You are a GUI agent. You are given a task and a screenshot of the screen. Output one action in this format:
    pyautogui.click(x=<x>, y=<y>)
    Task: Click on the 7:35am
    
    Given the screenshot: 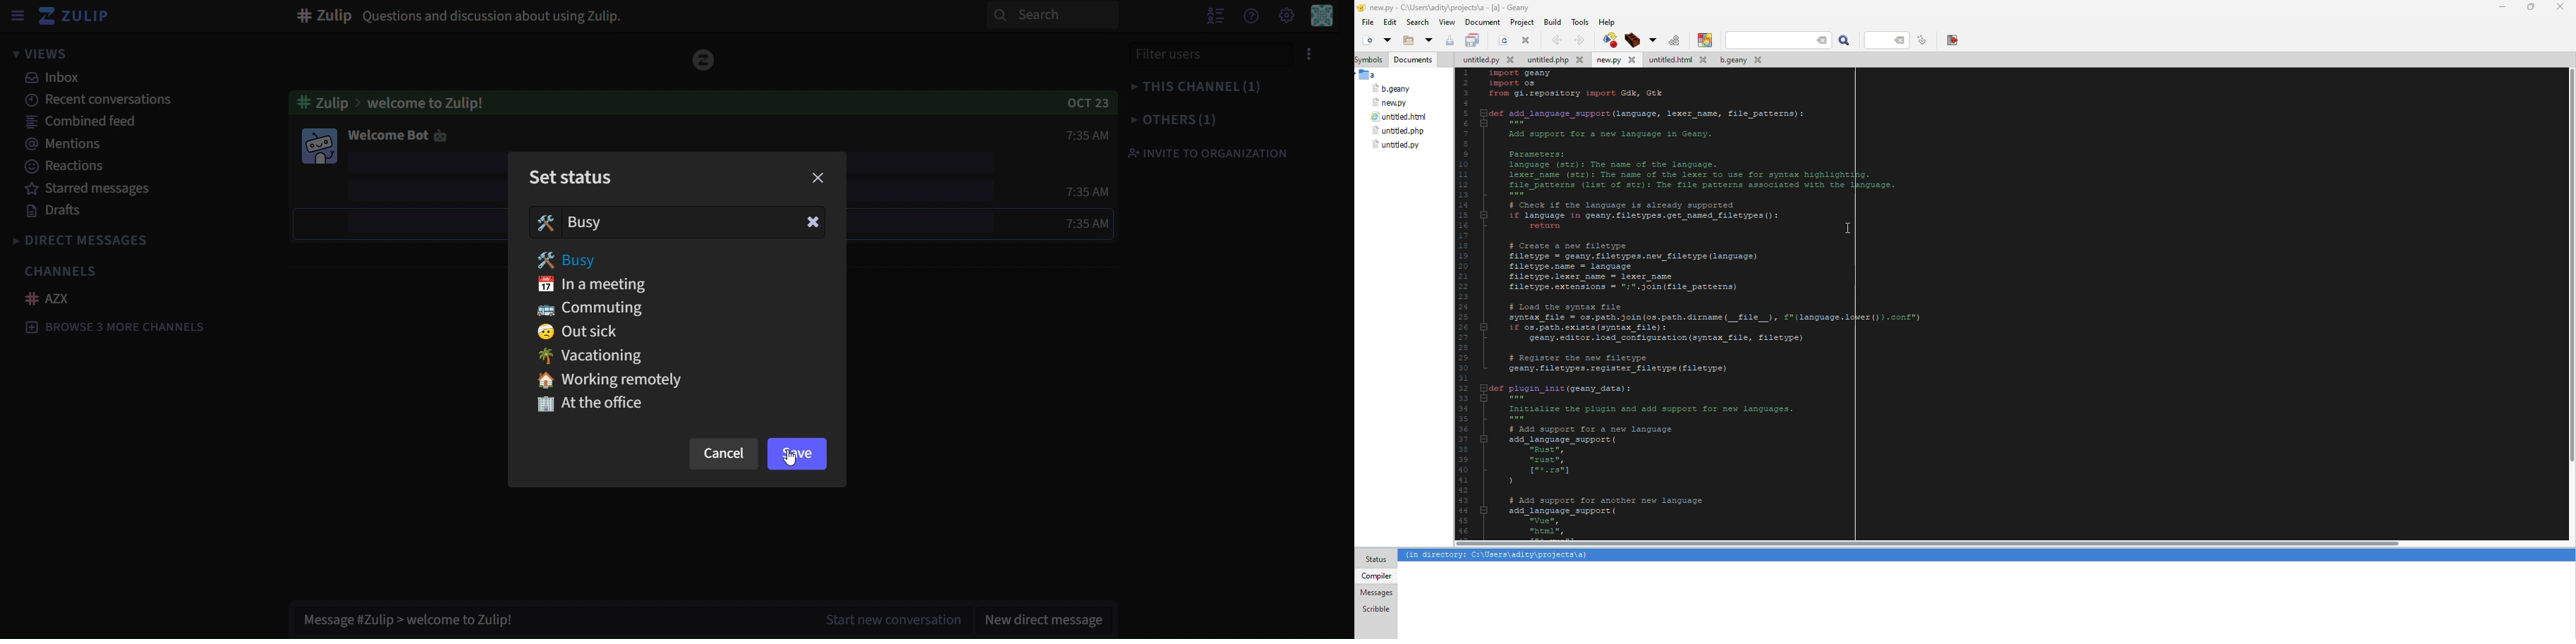 What is the action you would take?
    pyautogui.click(x=1087, y=189)
    